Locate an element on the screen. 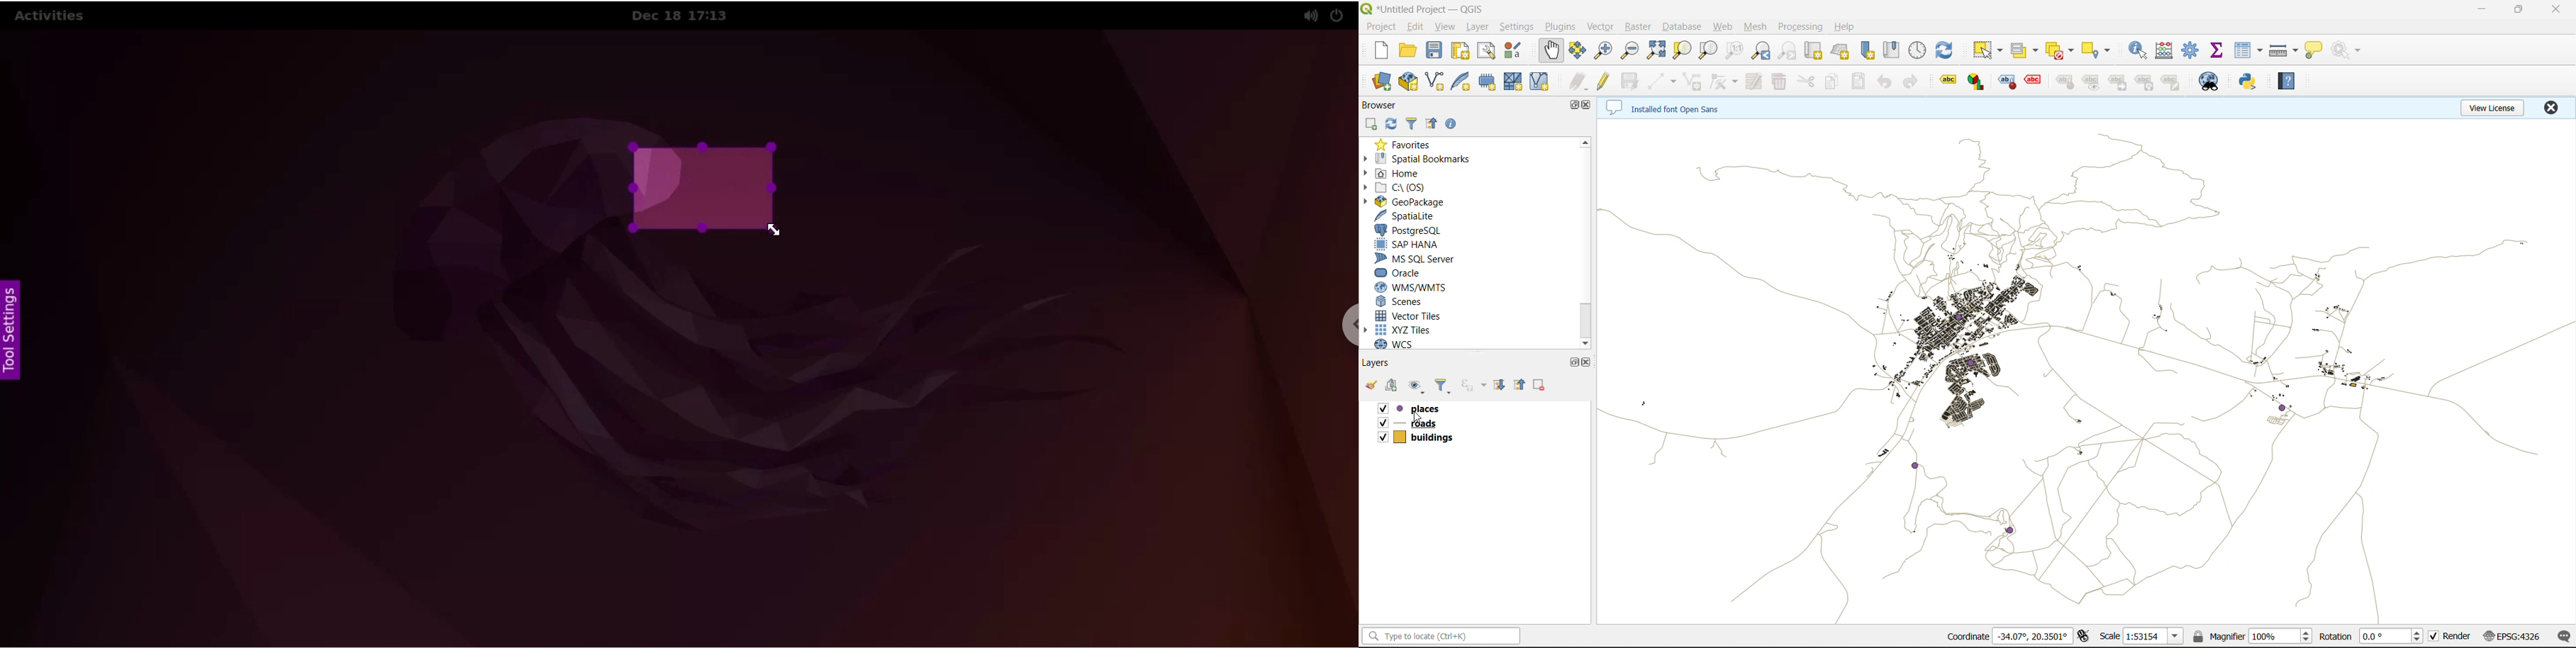  open is located at coordinates (1405, 51).